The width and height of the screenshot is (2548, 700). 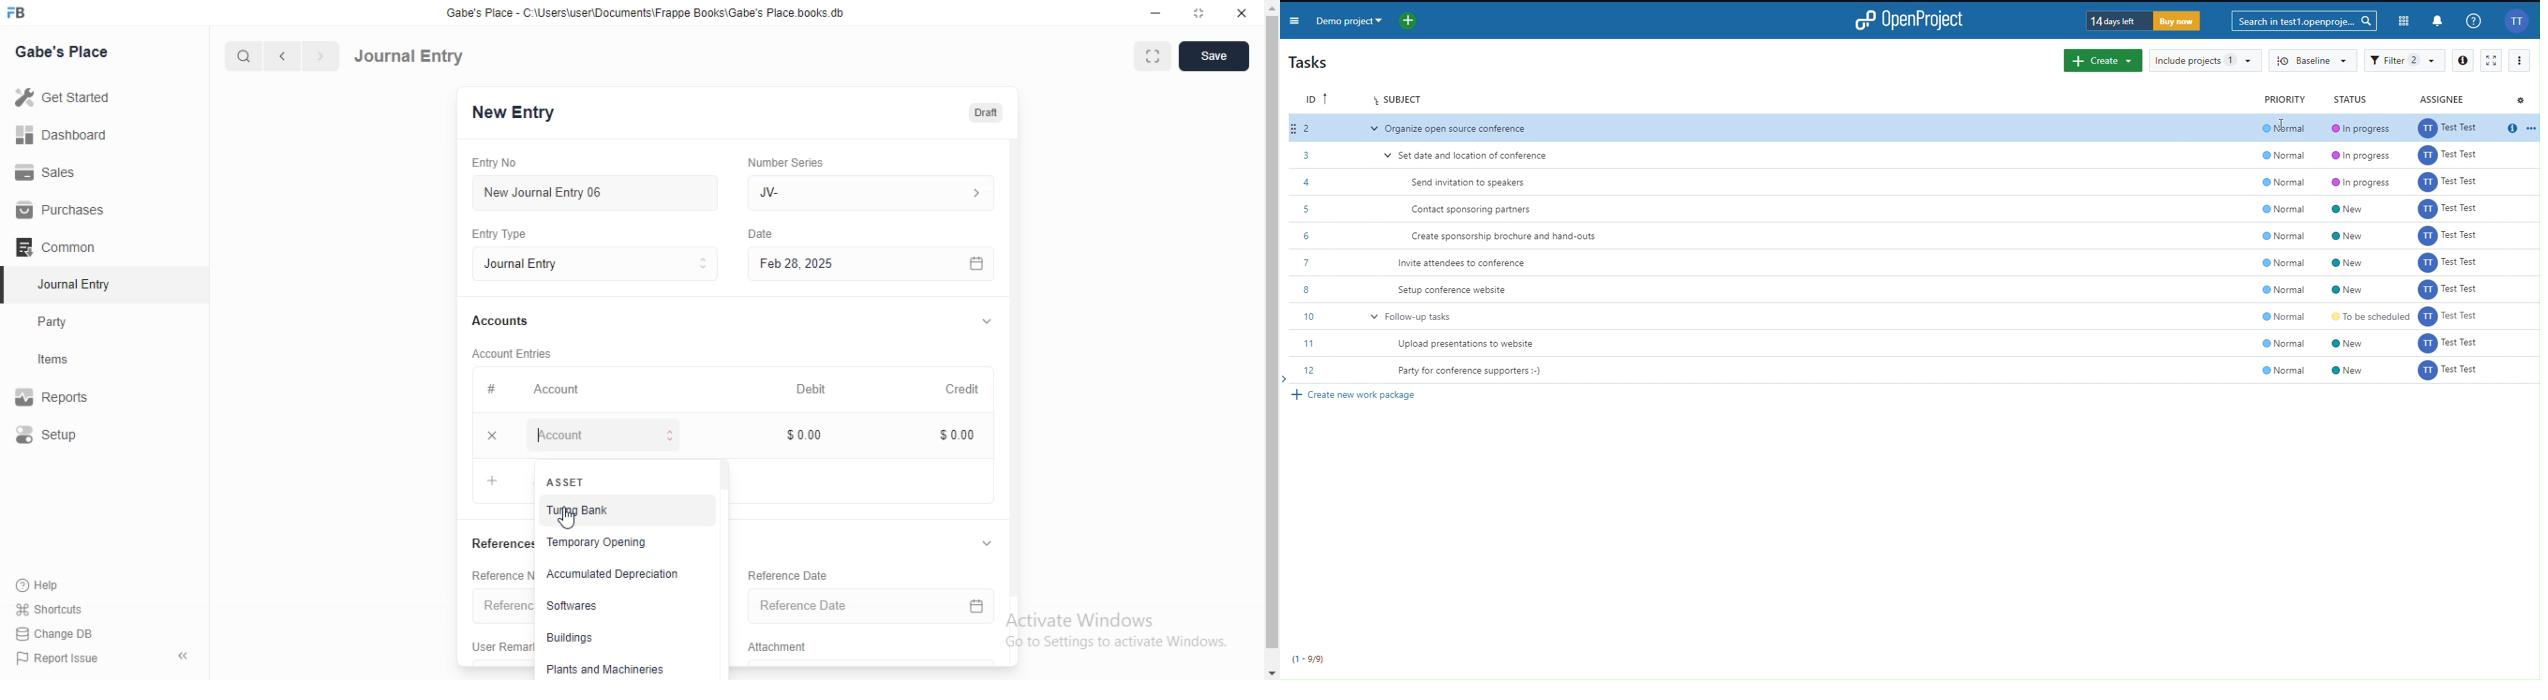 What do you see at coordinates (1272, 330) in the screenshot?
I see `vertical scrollbar` at bounding box center [1272, 330].